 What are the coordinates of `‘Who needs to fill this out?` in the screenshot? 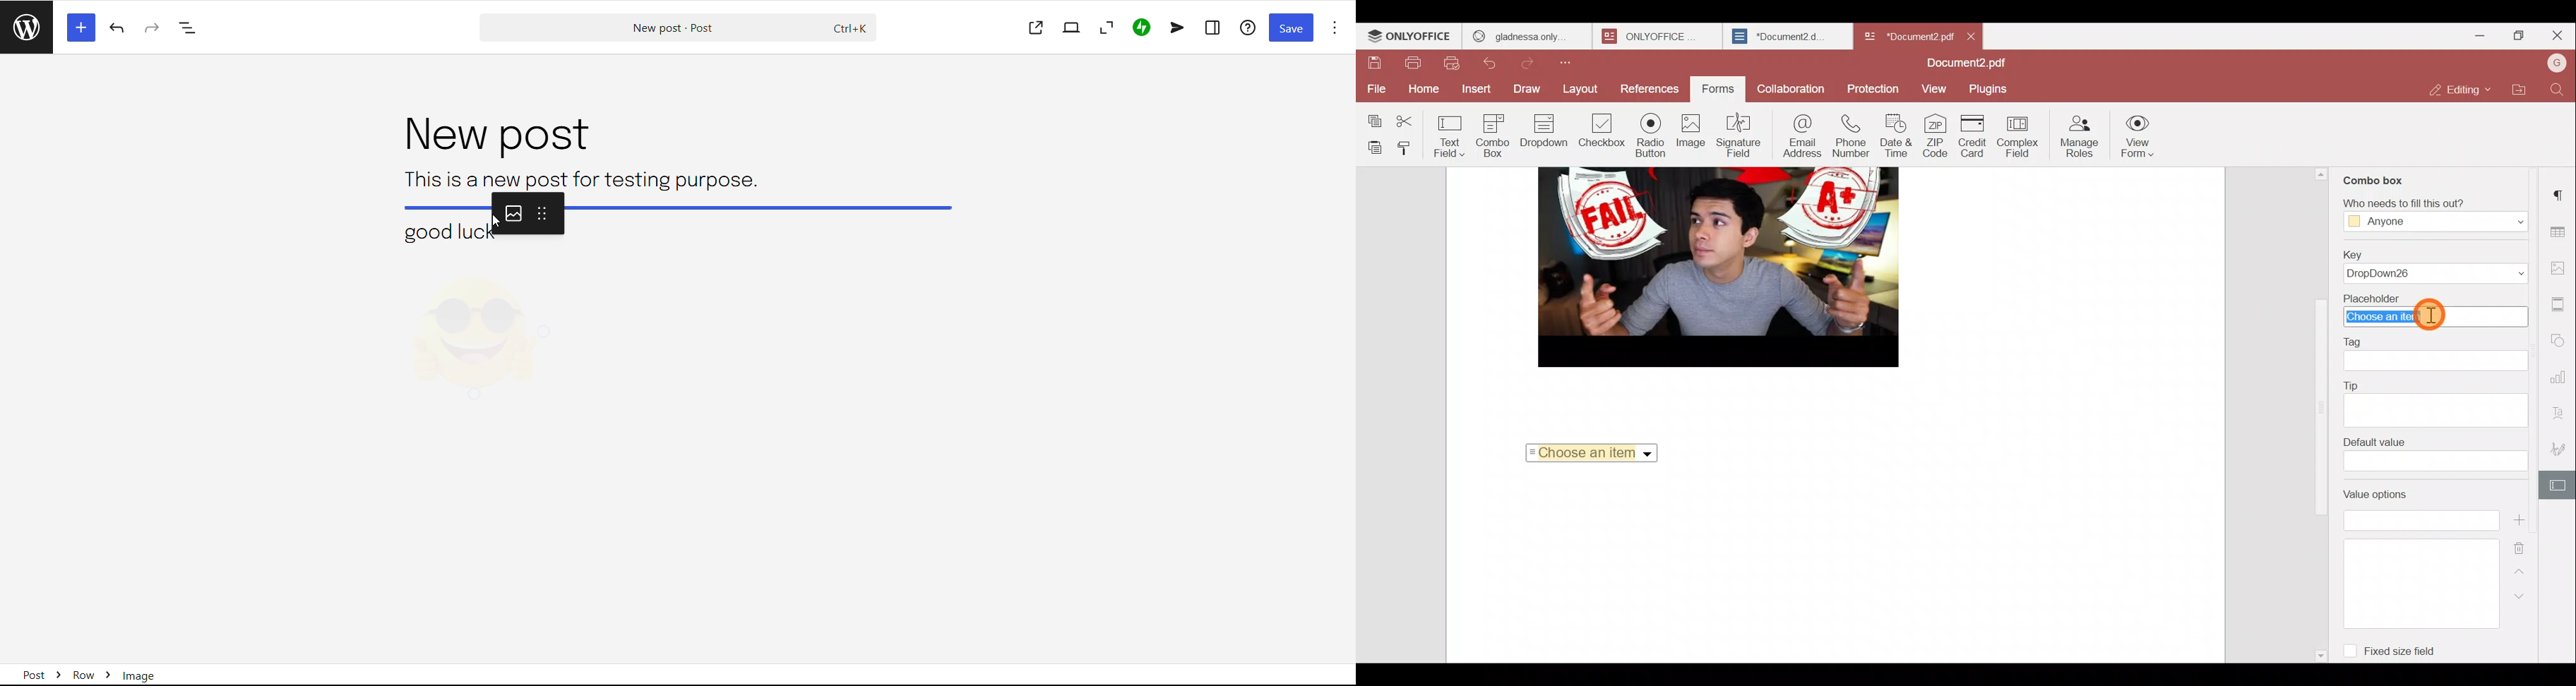 It's located at (2429, 215).